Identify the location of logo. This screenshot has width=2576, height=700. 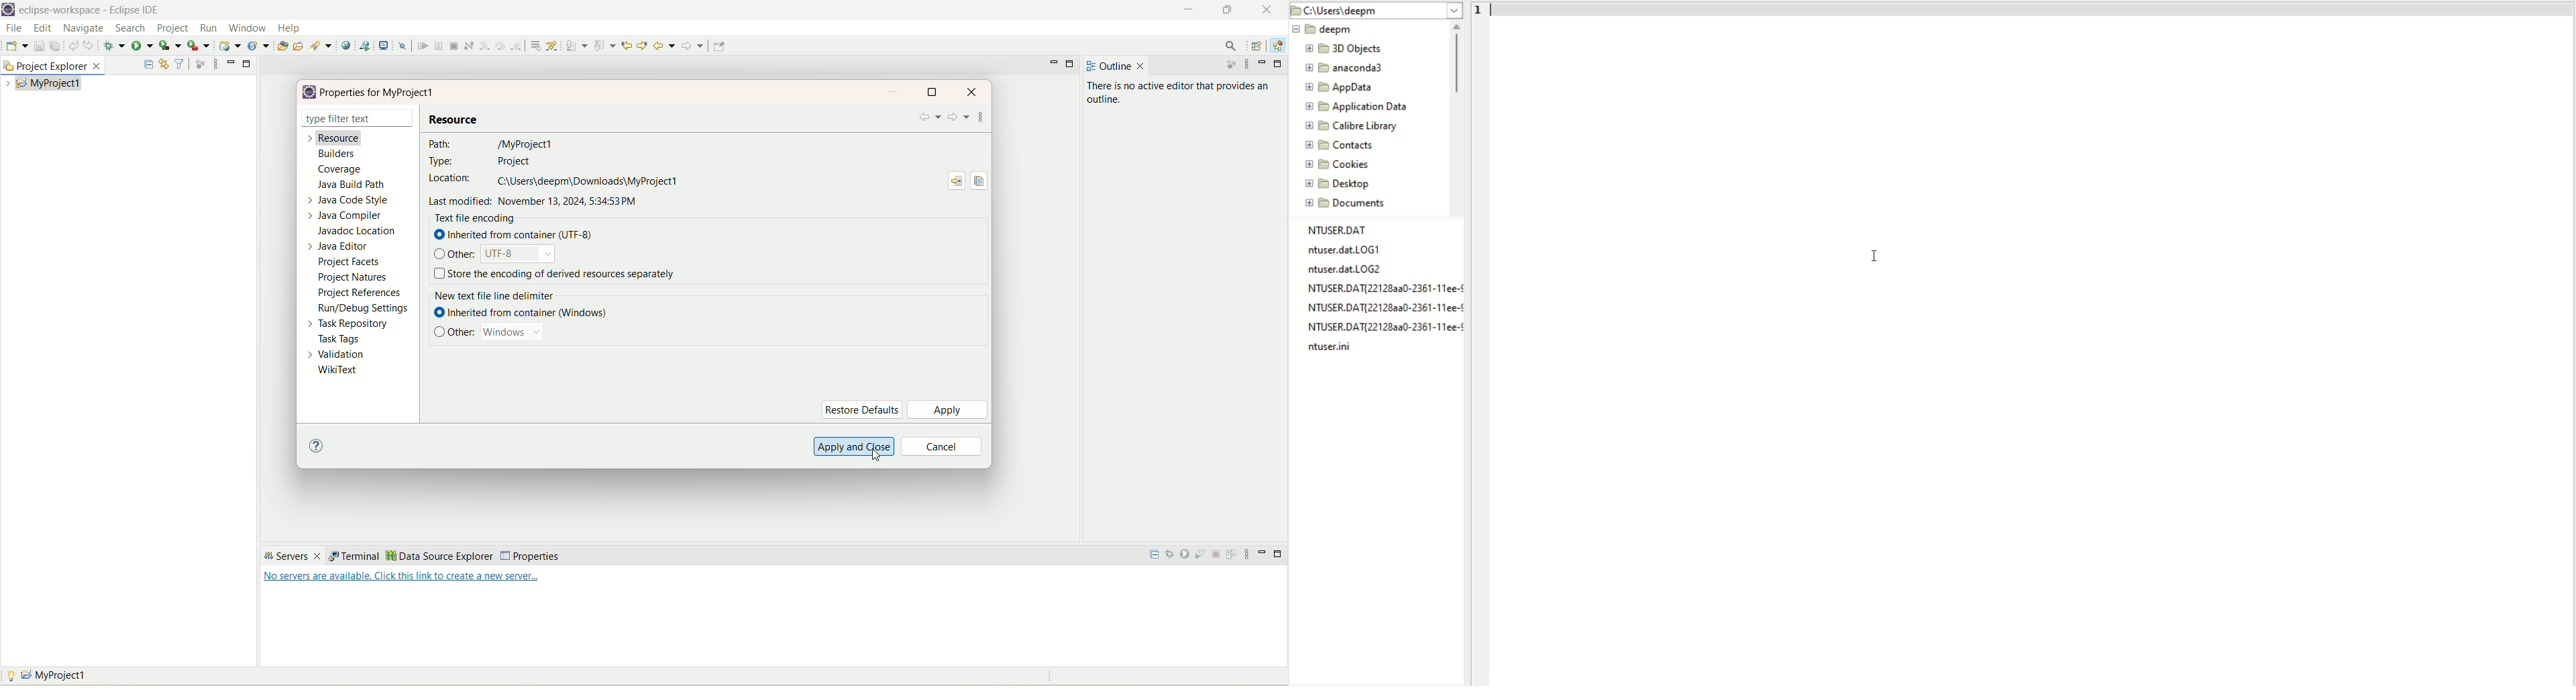
(9, 9).